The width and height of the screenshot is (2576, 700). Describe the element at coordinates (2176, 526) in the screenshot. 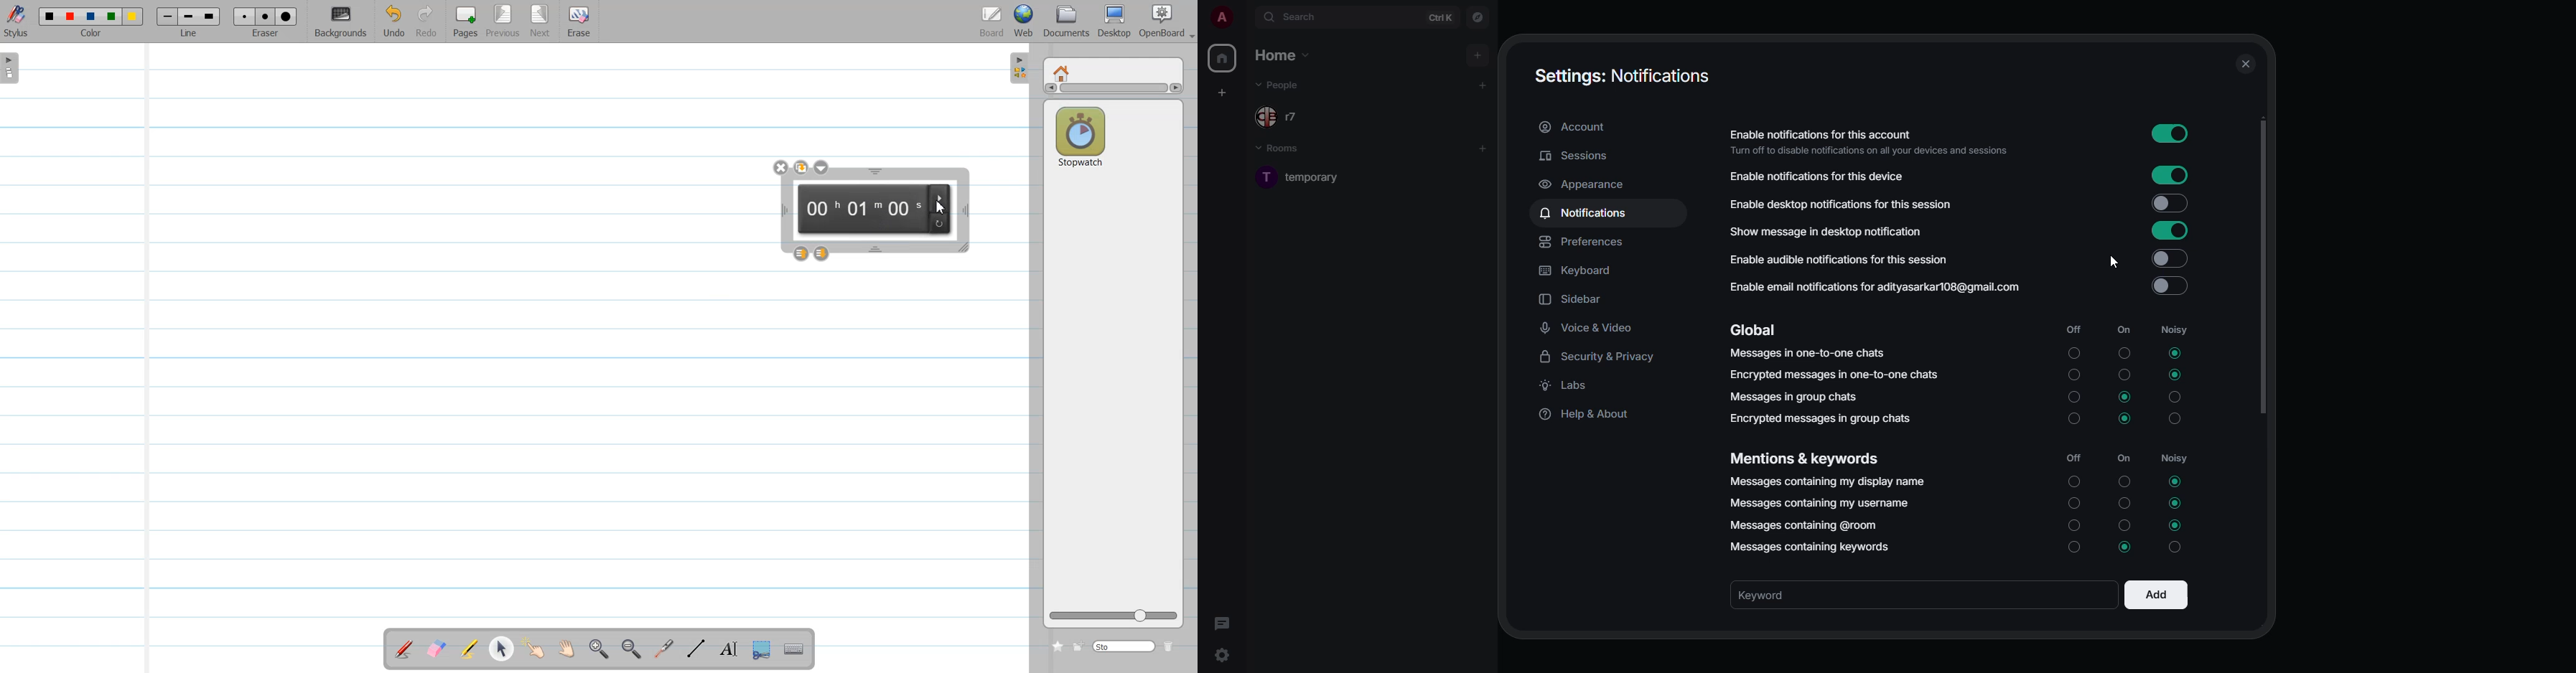

I see `selected` at that location.